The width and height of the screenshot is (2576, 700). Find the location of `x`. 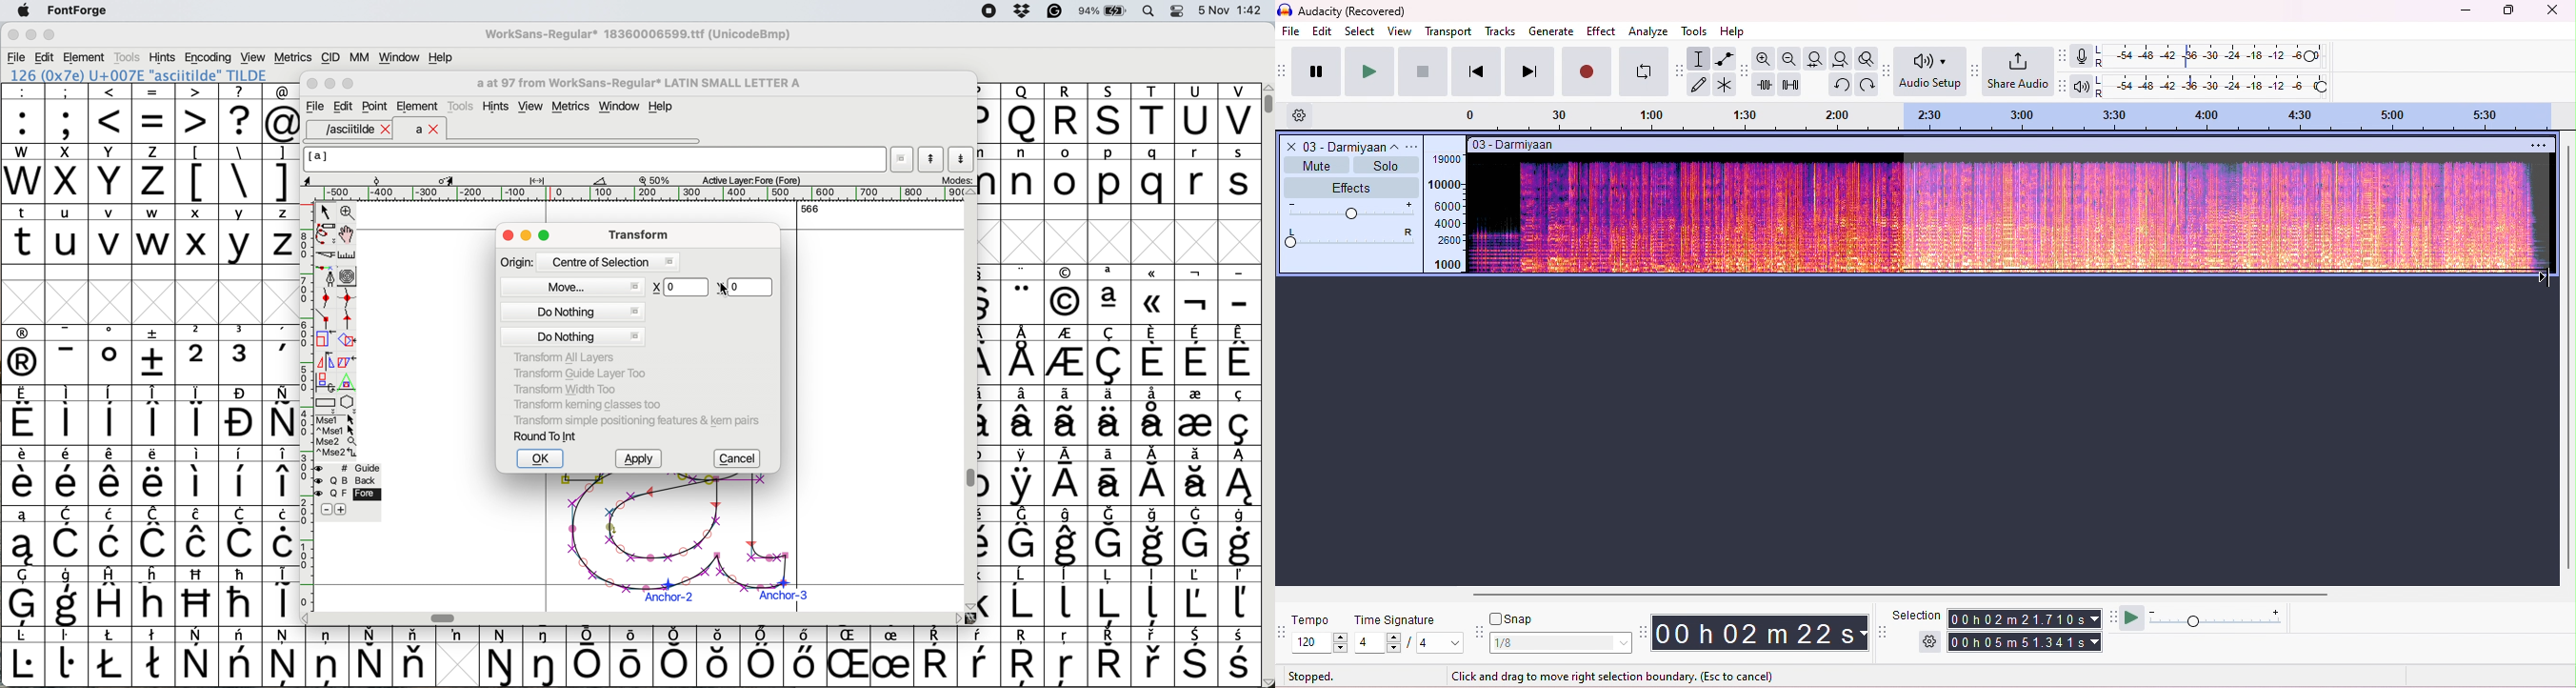

x is located at coordinates (66, 174).